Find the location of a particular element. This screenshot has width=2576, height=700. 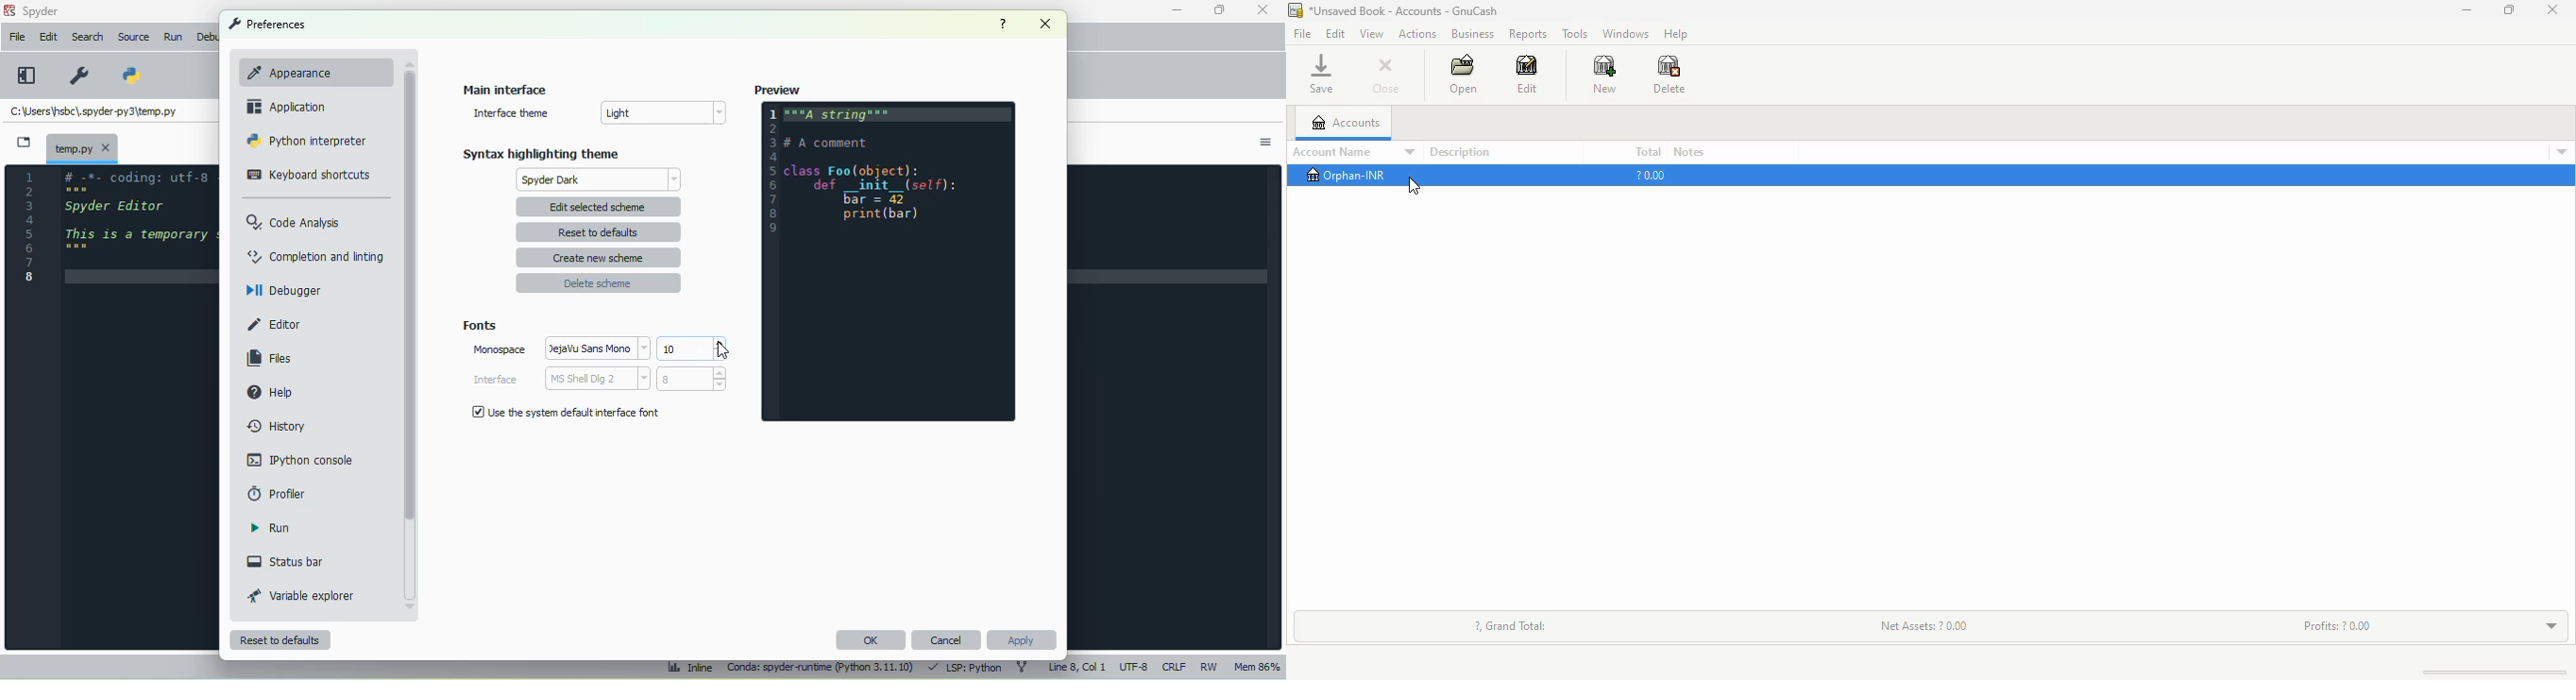

orphan-INR is located at coordinates (1347, 175).